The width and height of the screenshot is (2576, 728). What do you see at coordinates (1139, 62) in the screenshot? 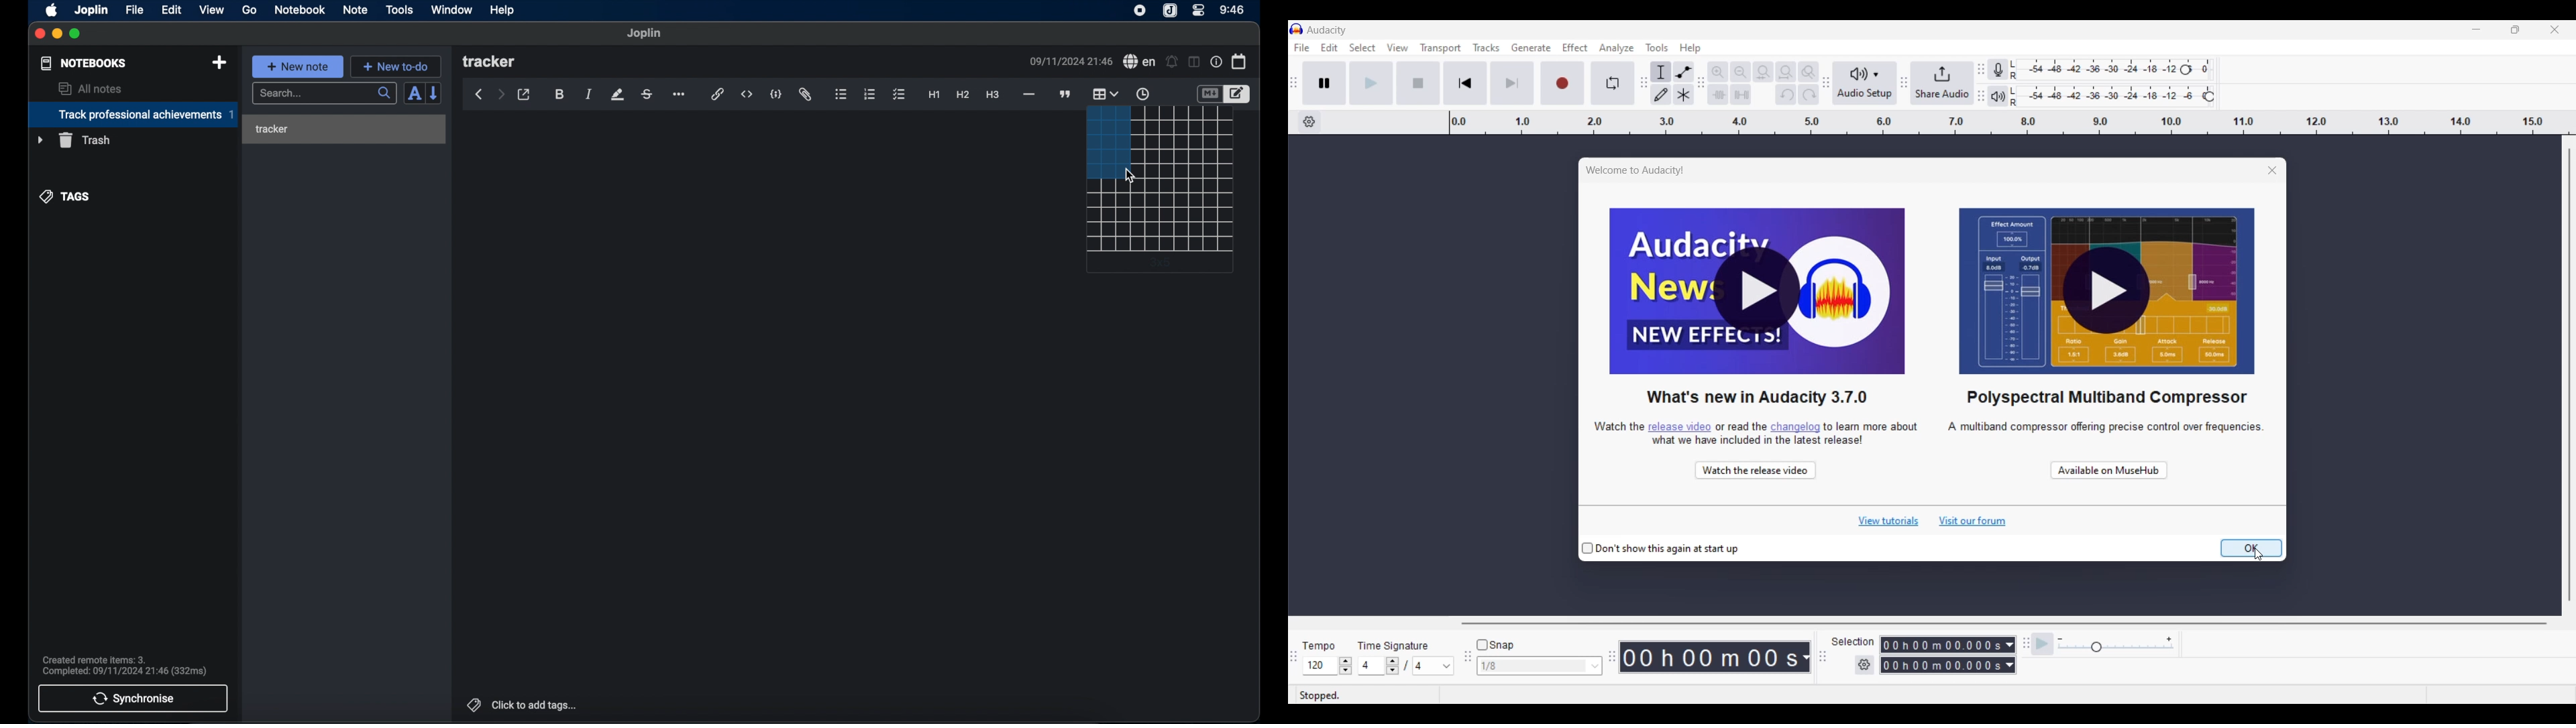
I see `spell check` at bounding box center [1139, 62].